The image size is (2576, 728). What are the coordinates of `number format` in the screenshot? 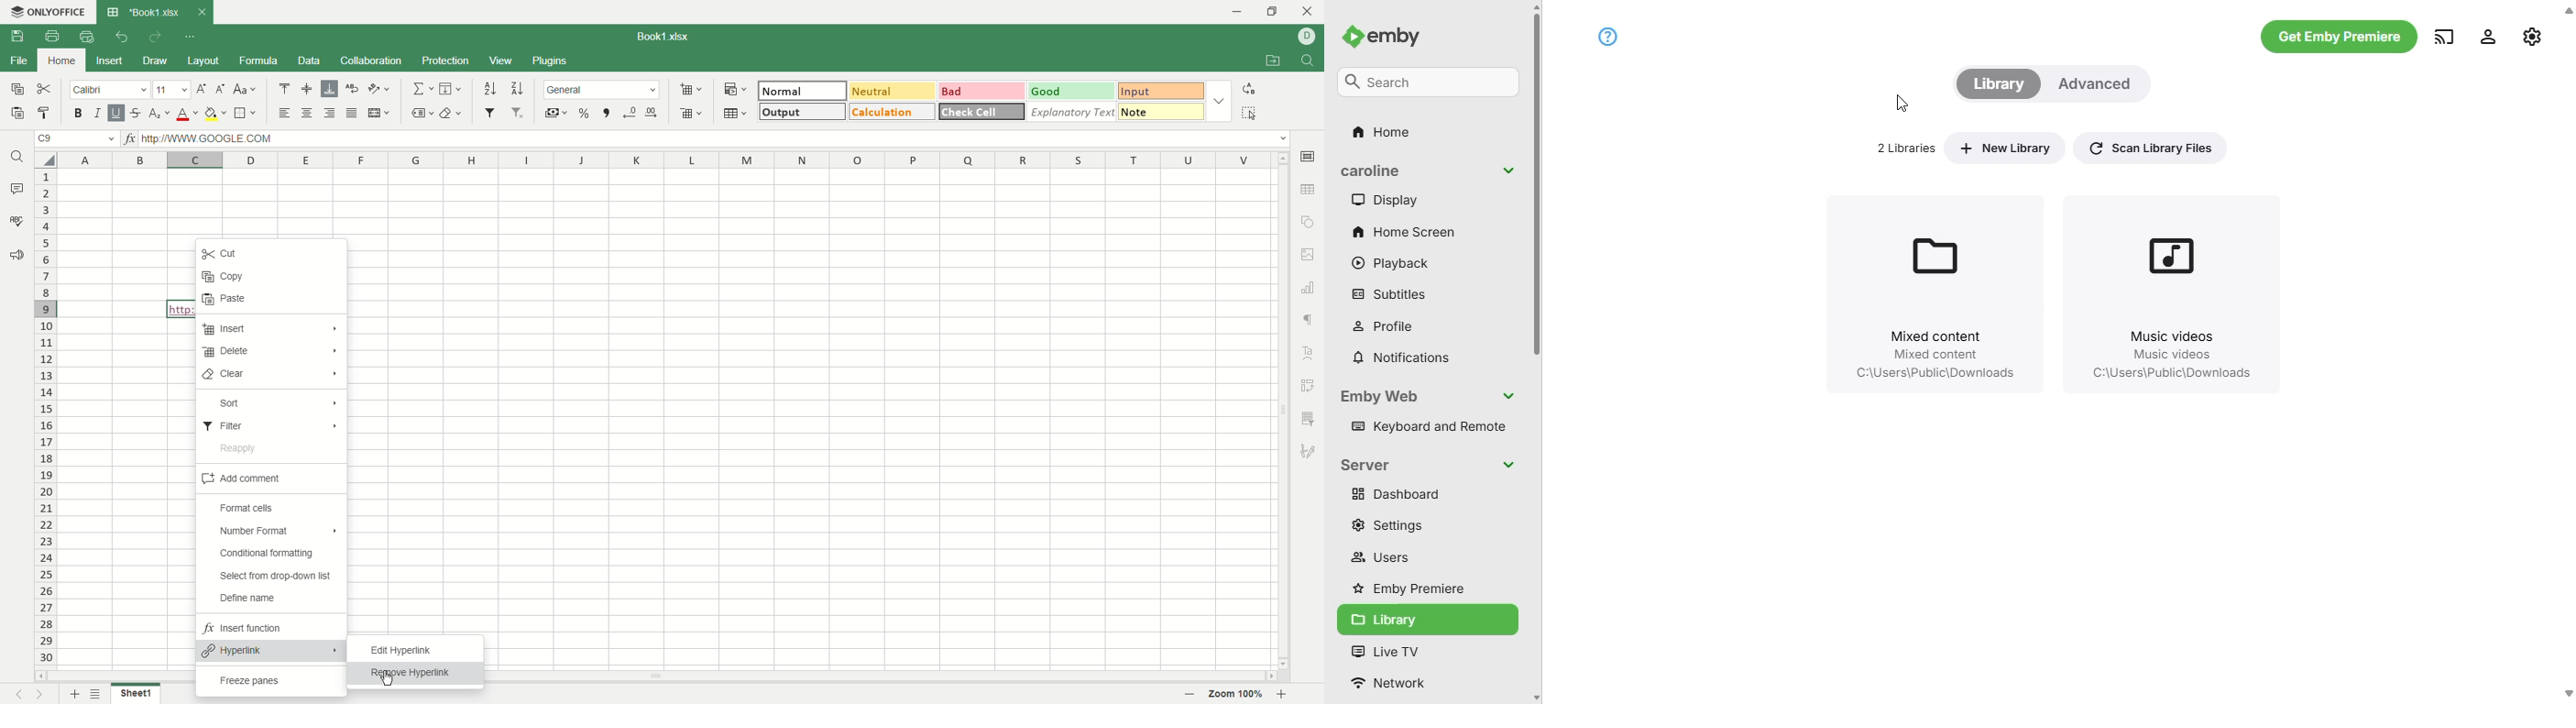 It's located at (601, 89).